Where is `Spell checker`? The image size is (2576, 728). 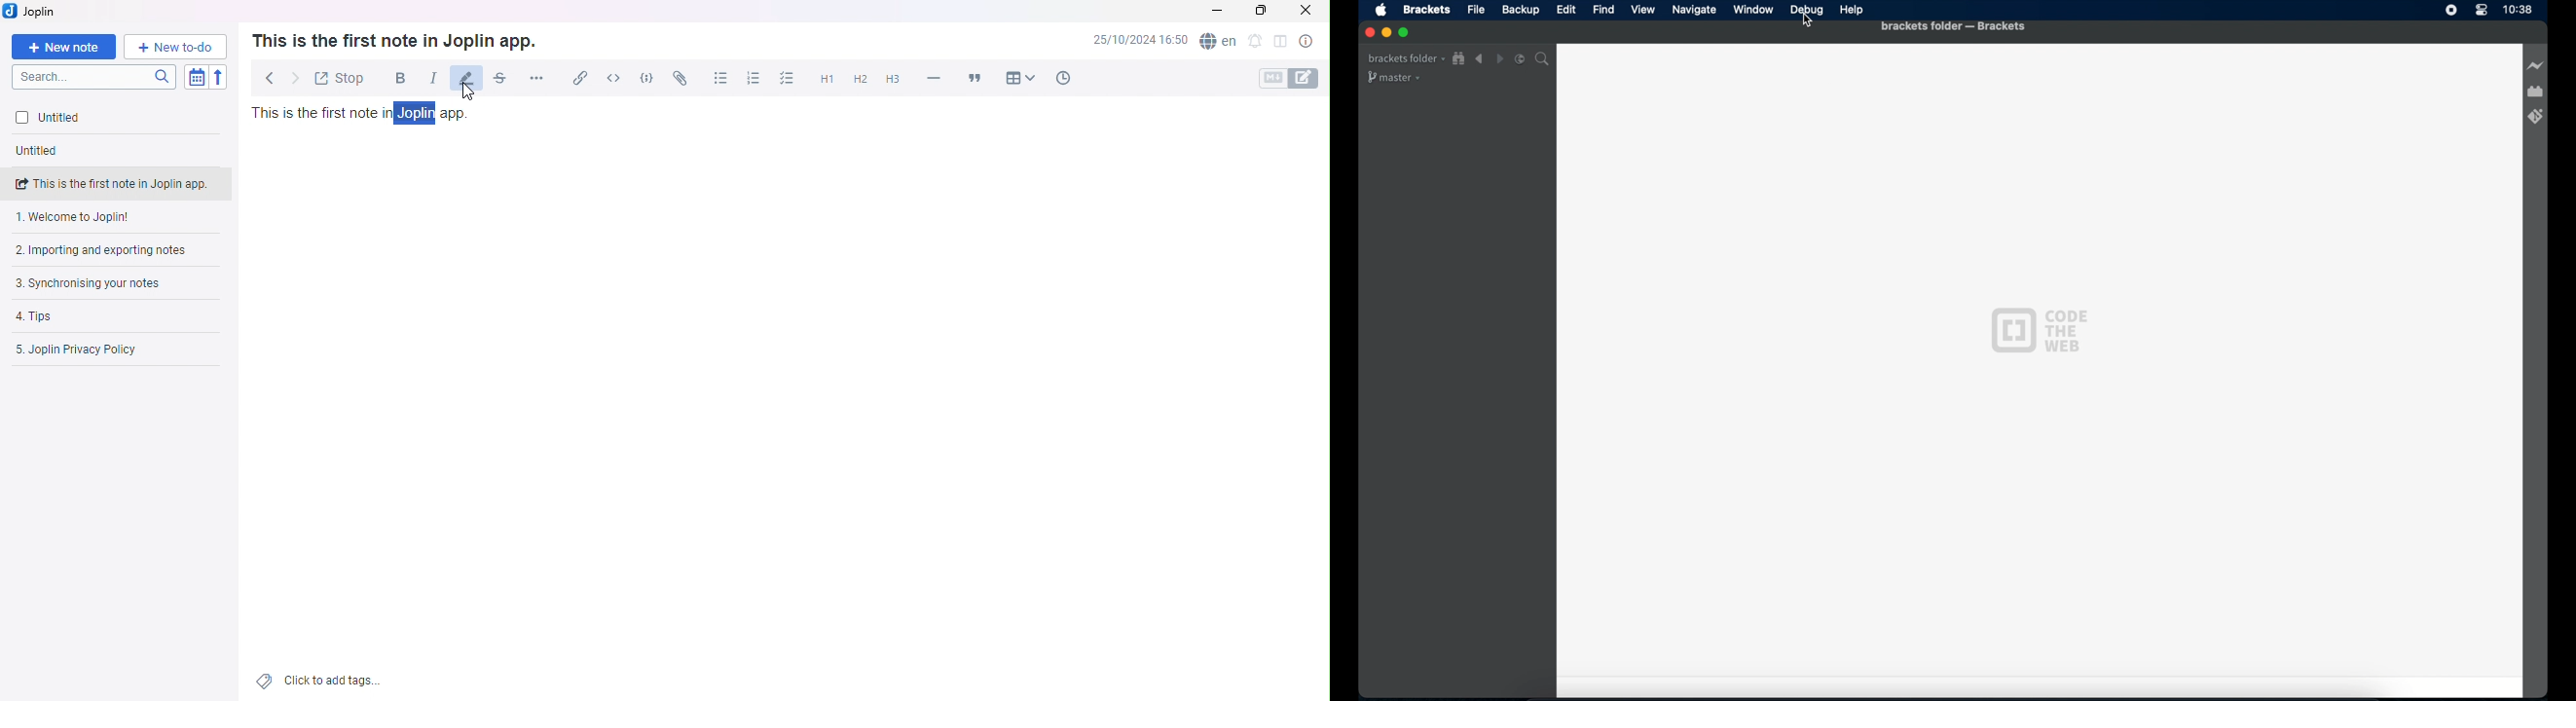
Spell checker is located at coordinates (1217, 44).